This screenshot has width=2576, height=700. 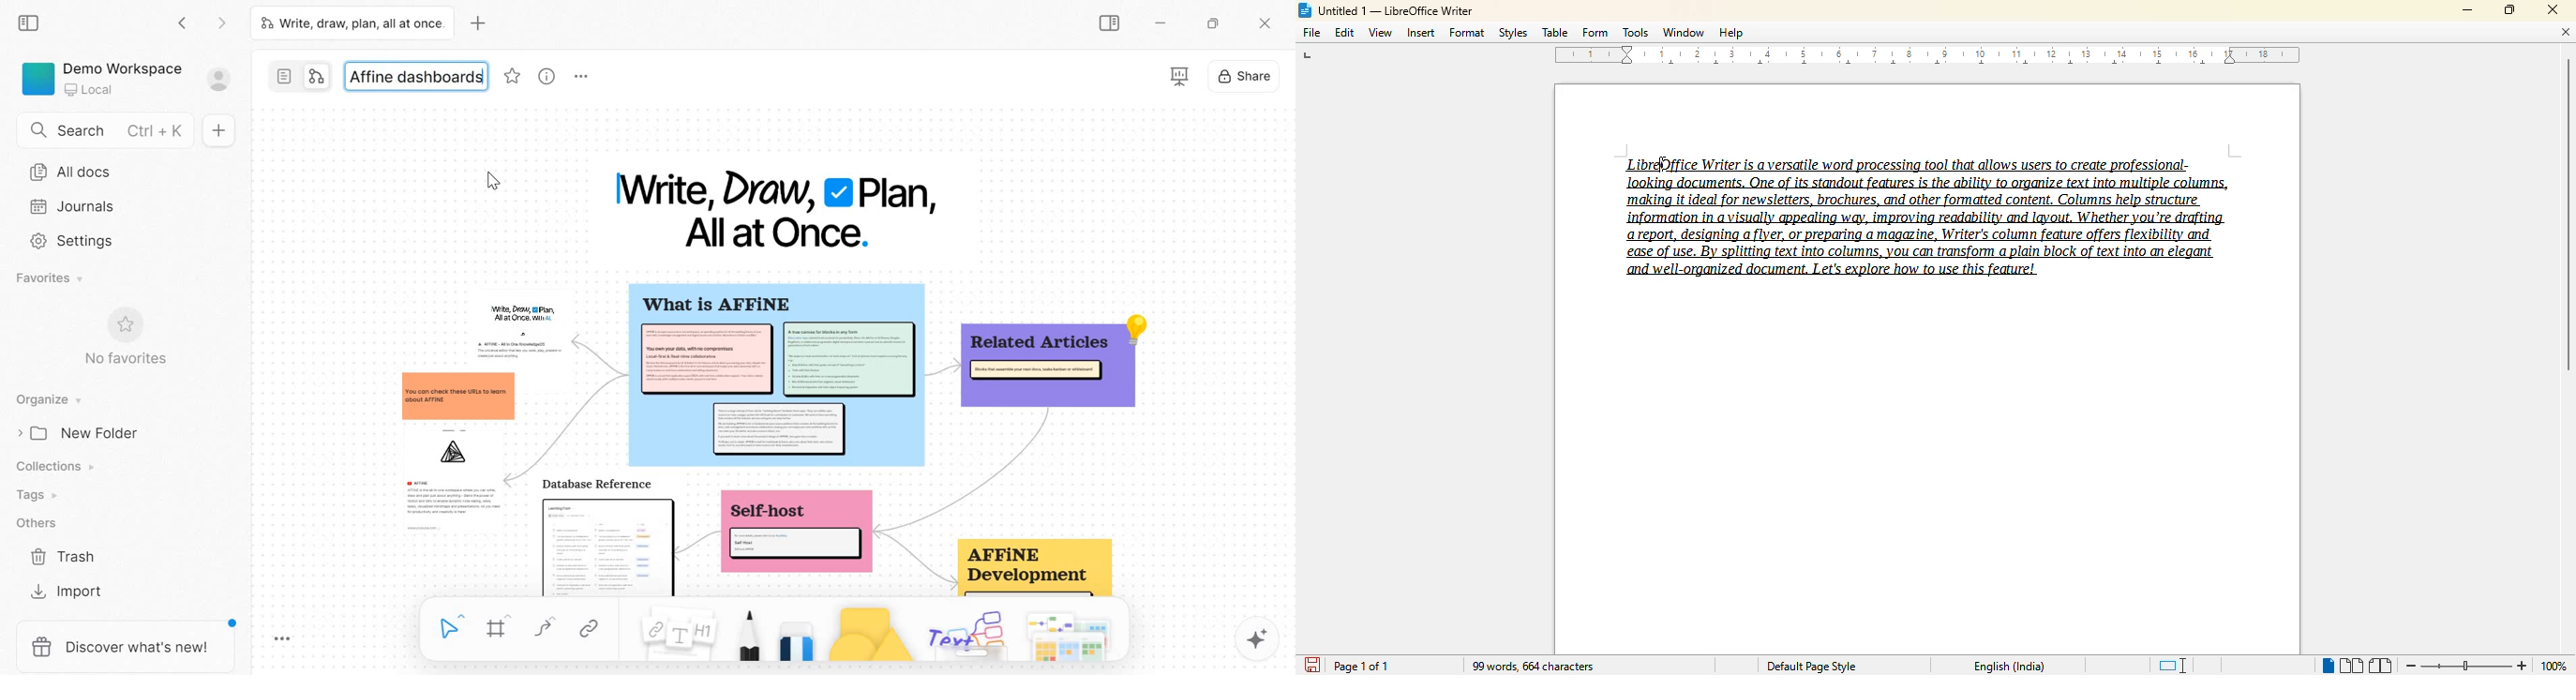 I want to click on Share, so click(x=1244, y=75).